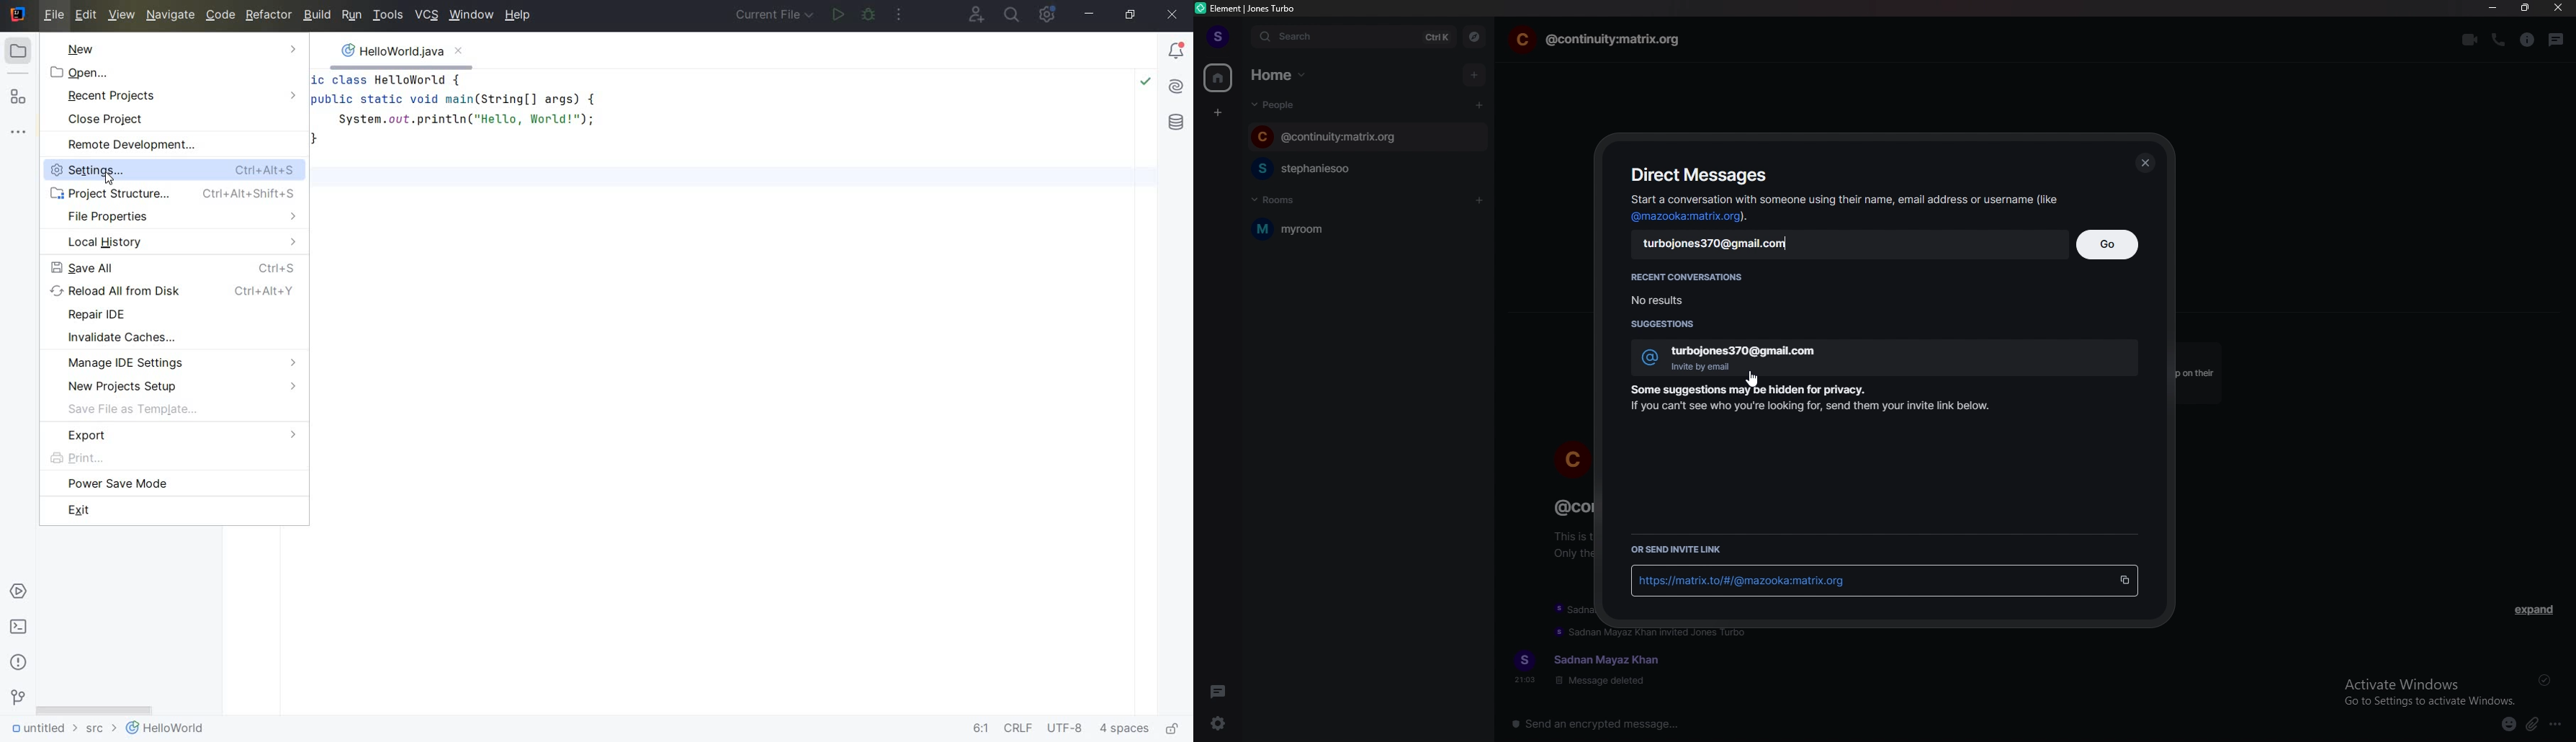 The height and width of the screenshot is (756, 2576). Describe the element at coordinates (1279, 104) in the screenshot. I see `people` at that location.